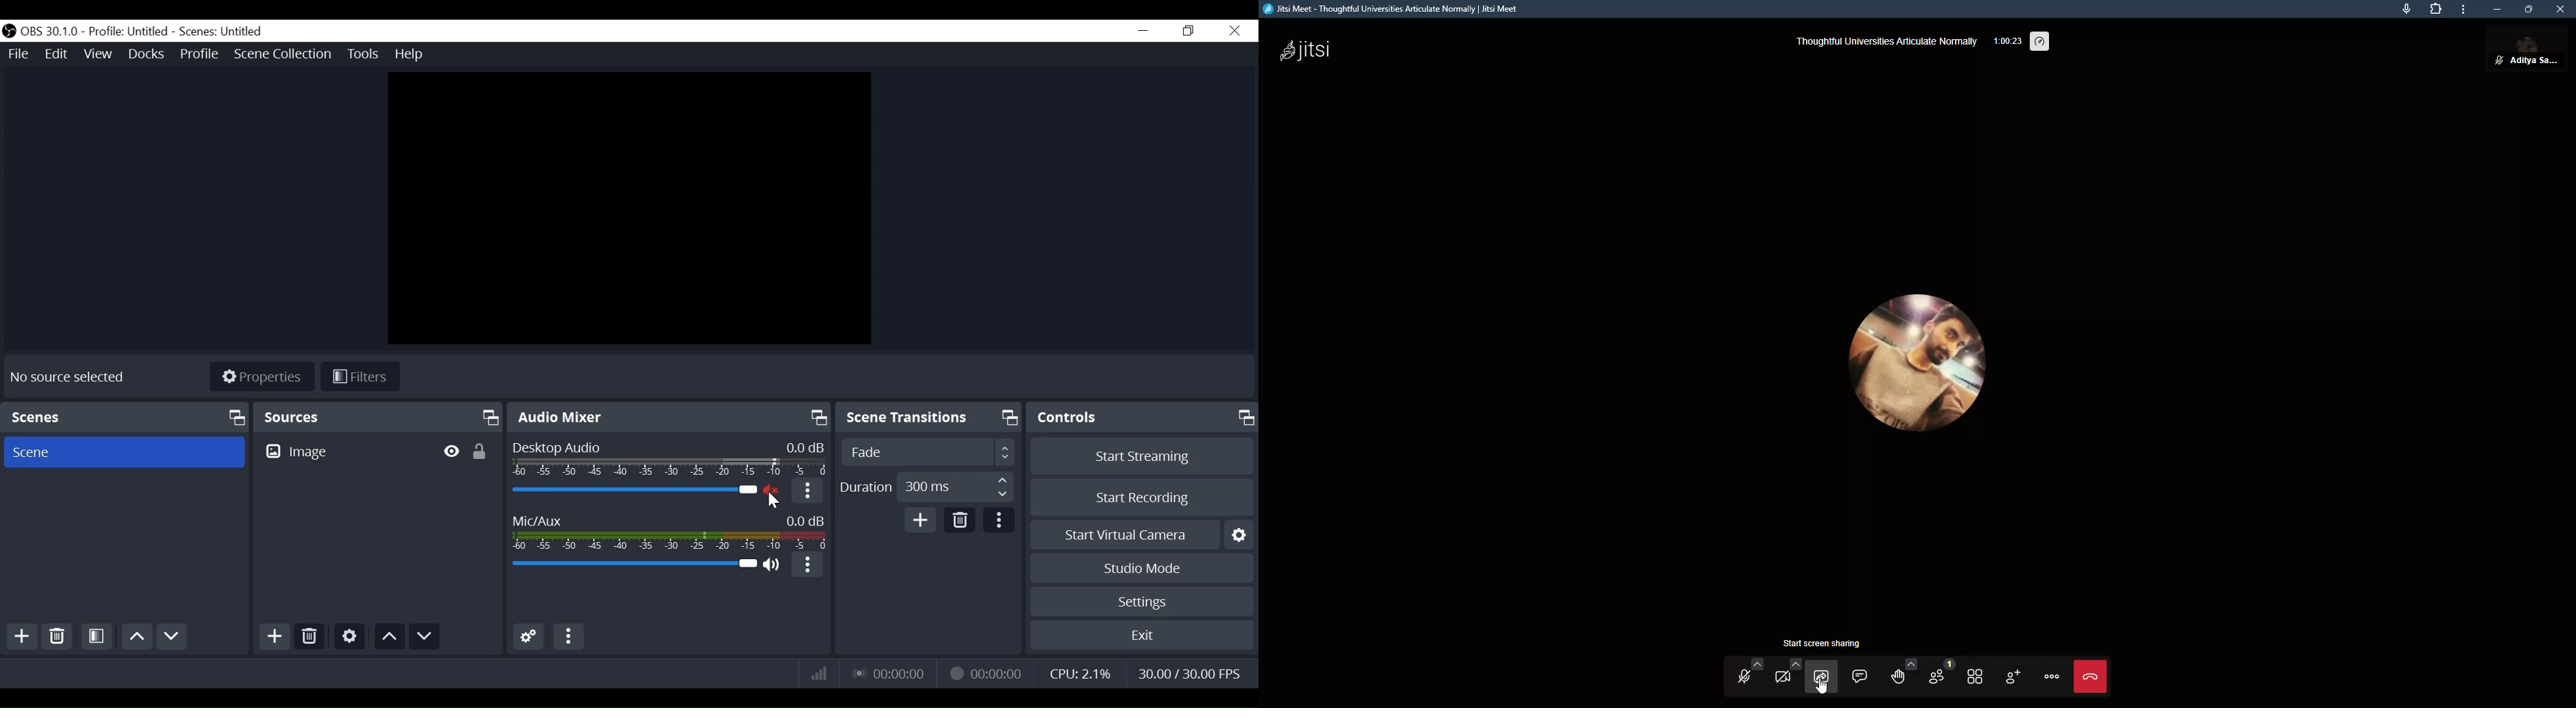 The width and height of the screenshot is (2576, 728). Describe the element at coordinates (1140, 635) in the screenshot. I see `Exit` at that location.